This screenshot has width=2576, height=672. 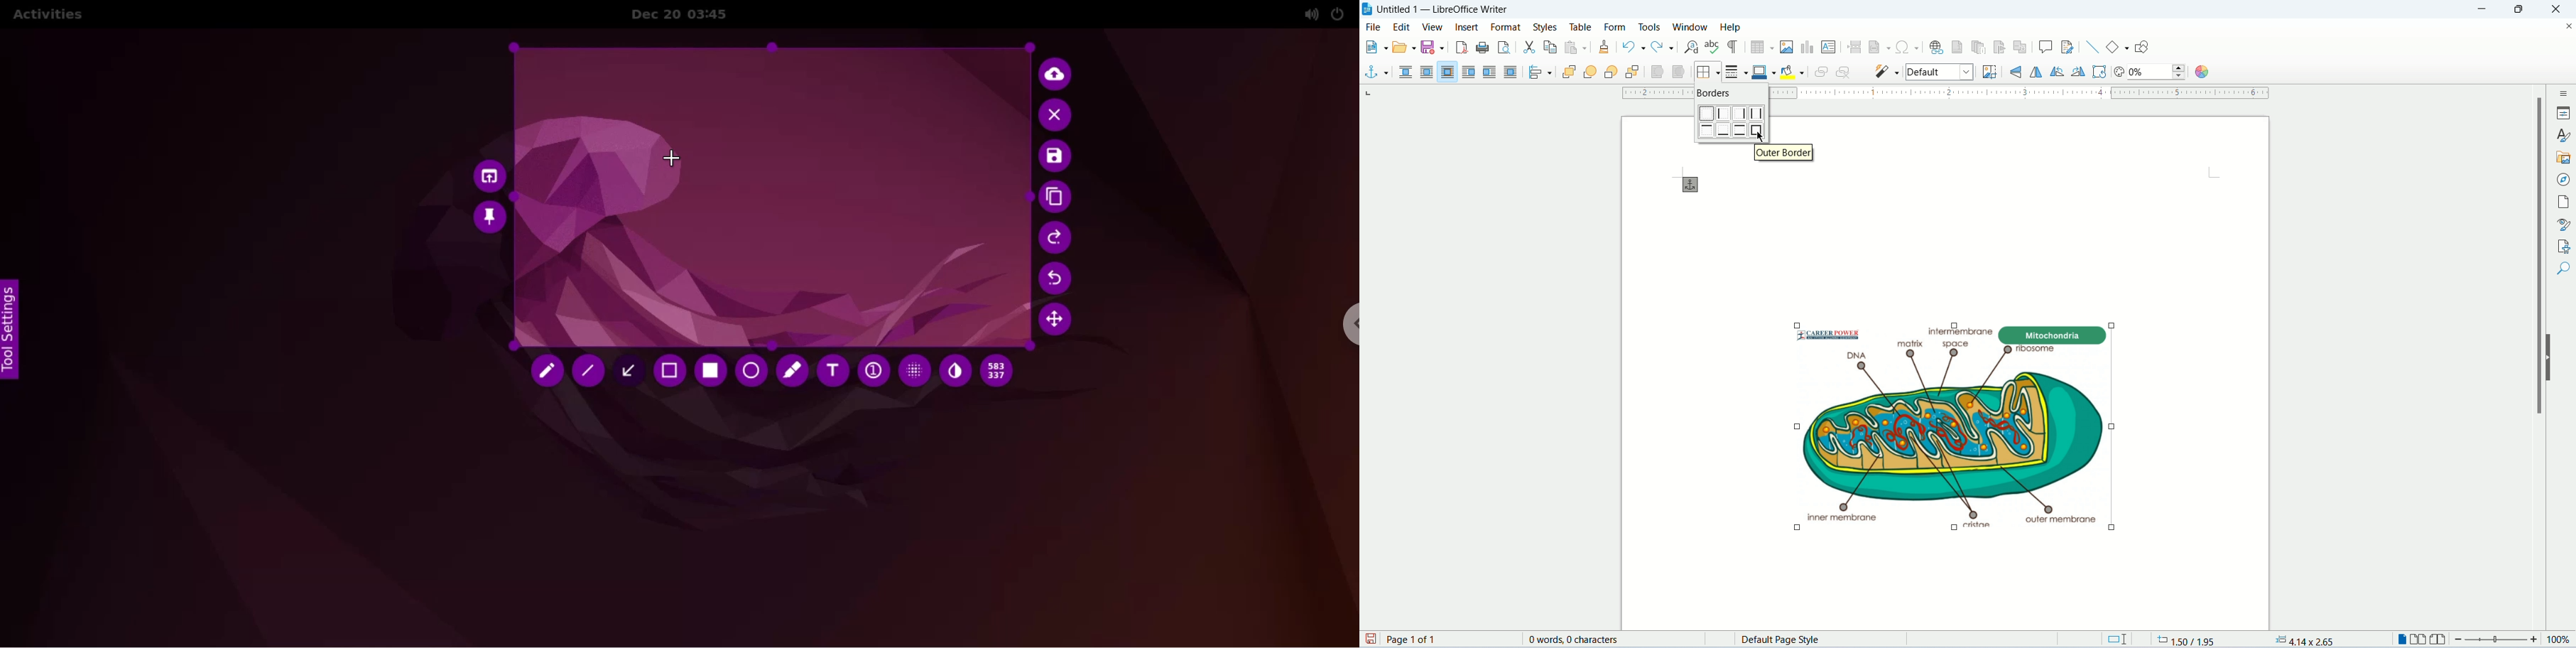 What do you see at coordinates (1550, 47) in the screenshot?
I see `copy` at bounding box center [1550, 47].